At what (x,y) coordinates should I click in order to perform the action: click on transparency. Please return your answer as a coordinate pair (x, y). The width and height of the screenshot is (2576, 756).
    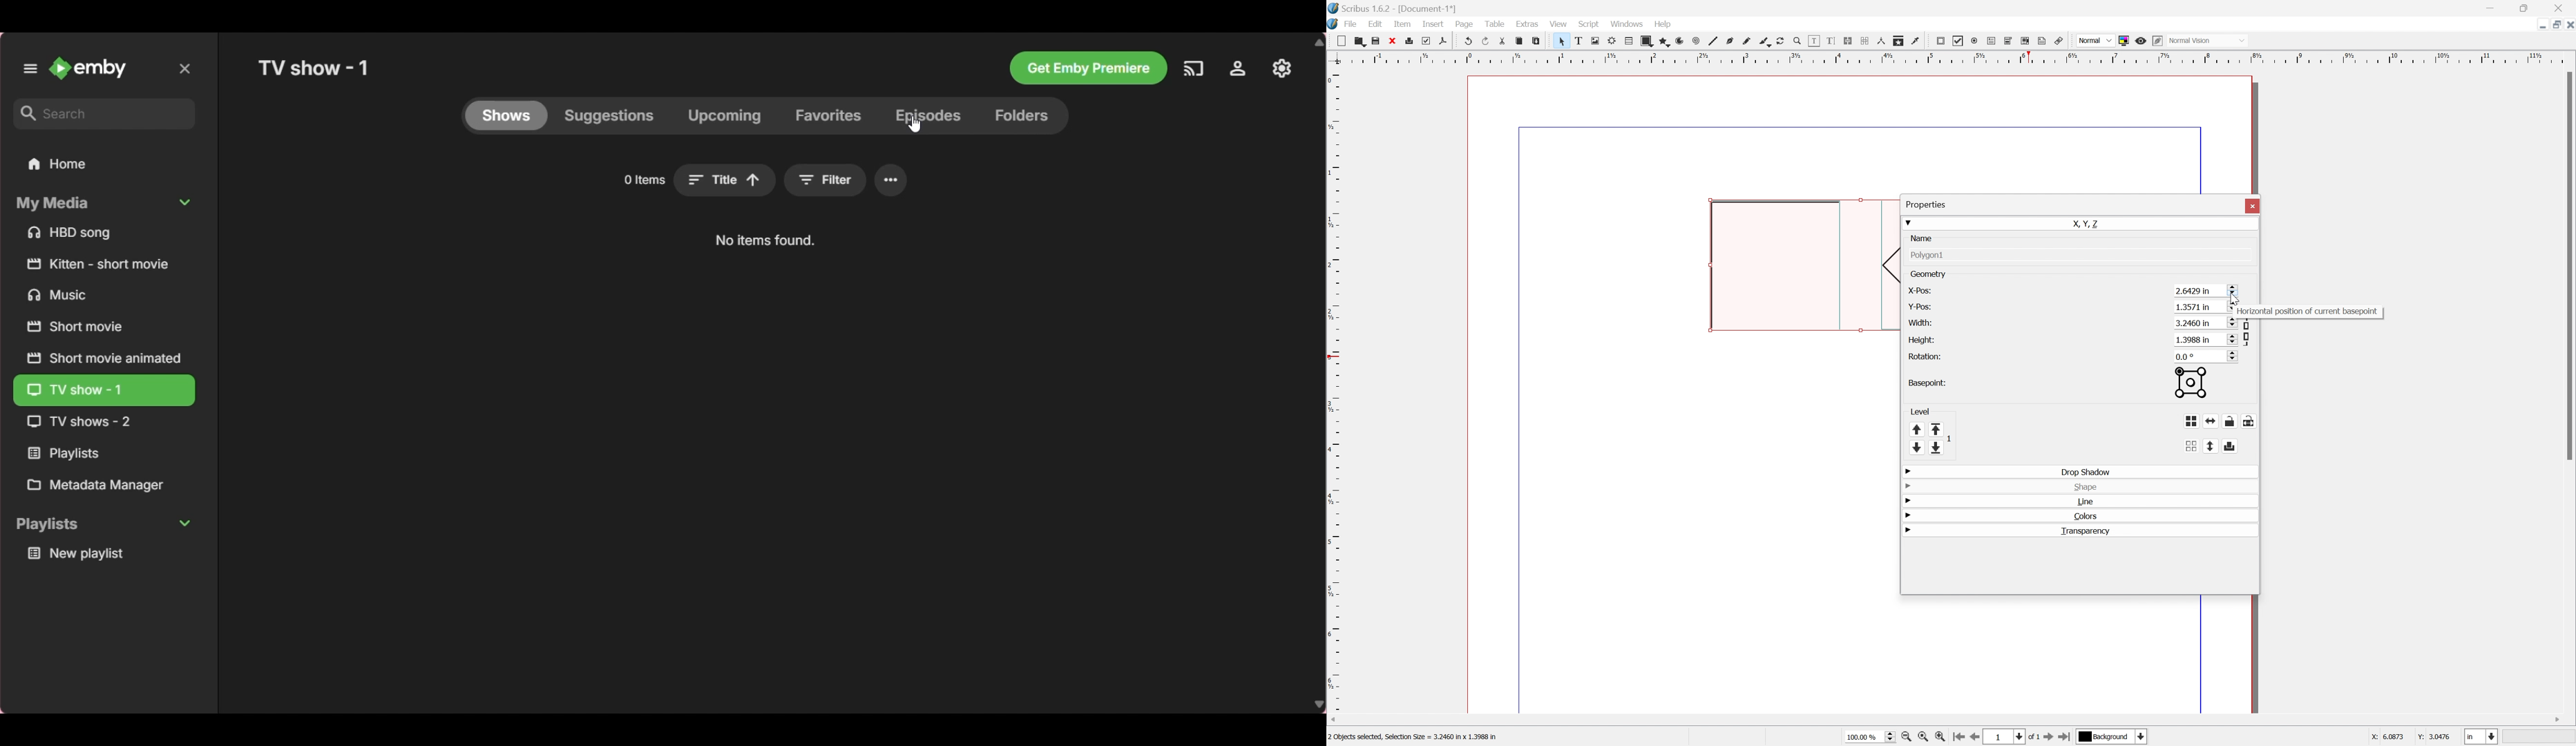
    Looking at the image, I should click on (2087, 532).